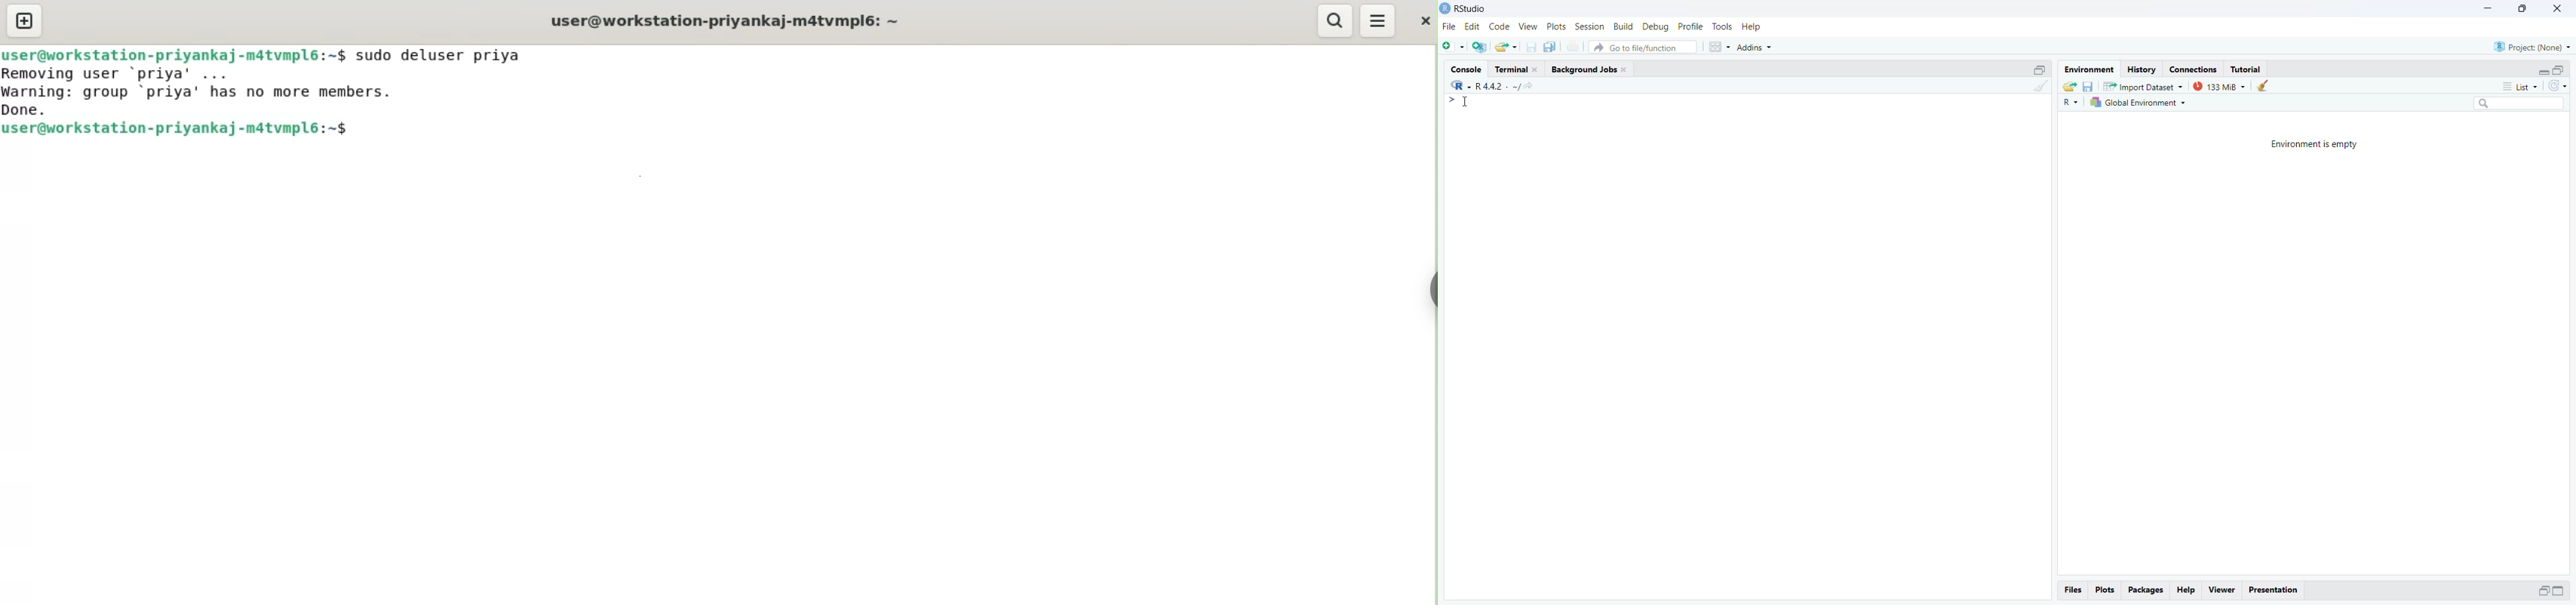  I want to click on 133  MB used by R session, so click(2221, 88).